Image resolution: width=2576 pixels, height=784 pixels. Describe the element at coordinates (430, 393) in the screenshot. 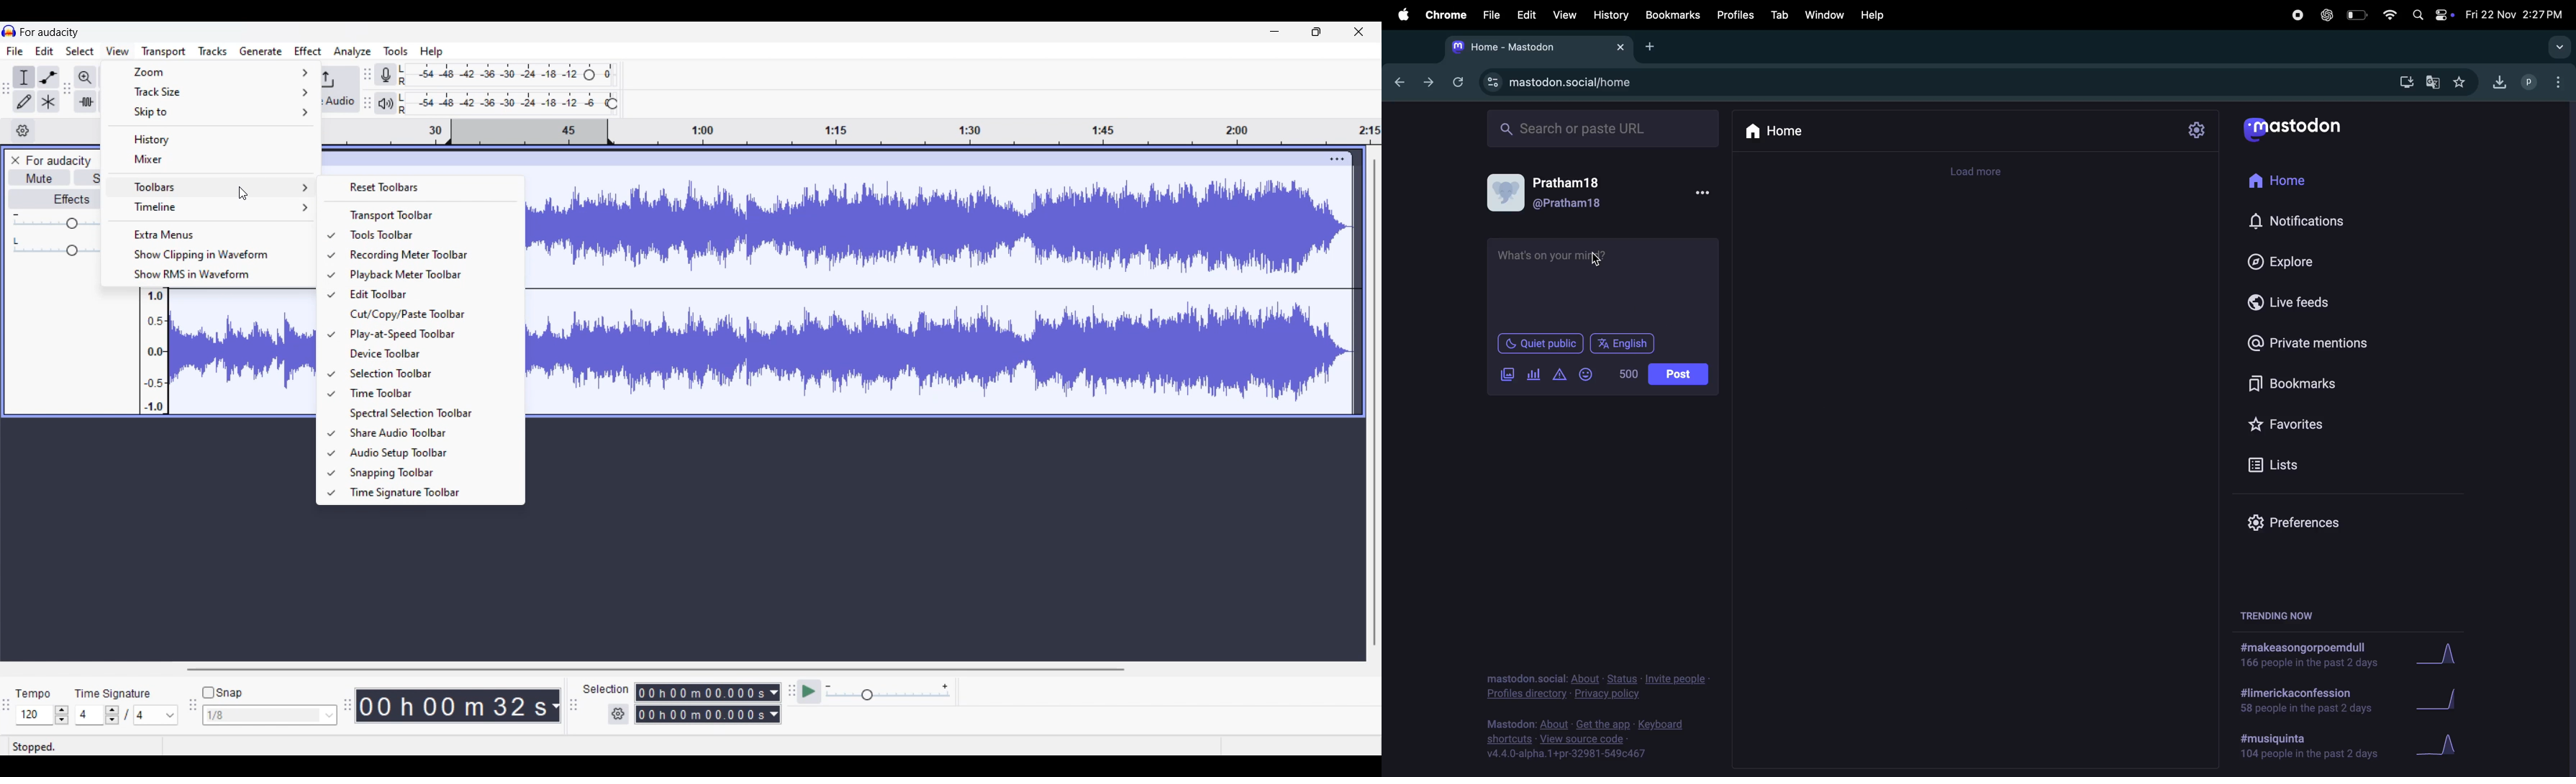

I see `Time toolbar` at that location.